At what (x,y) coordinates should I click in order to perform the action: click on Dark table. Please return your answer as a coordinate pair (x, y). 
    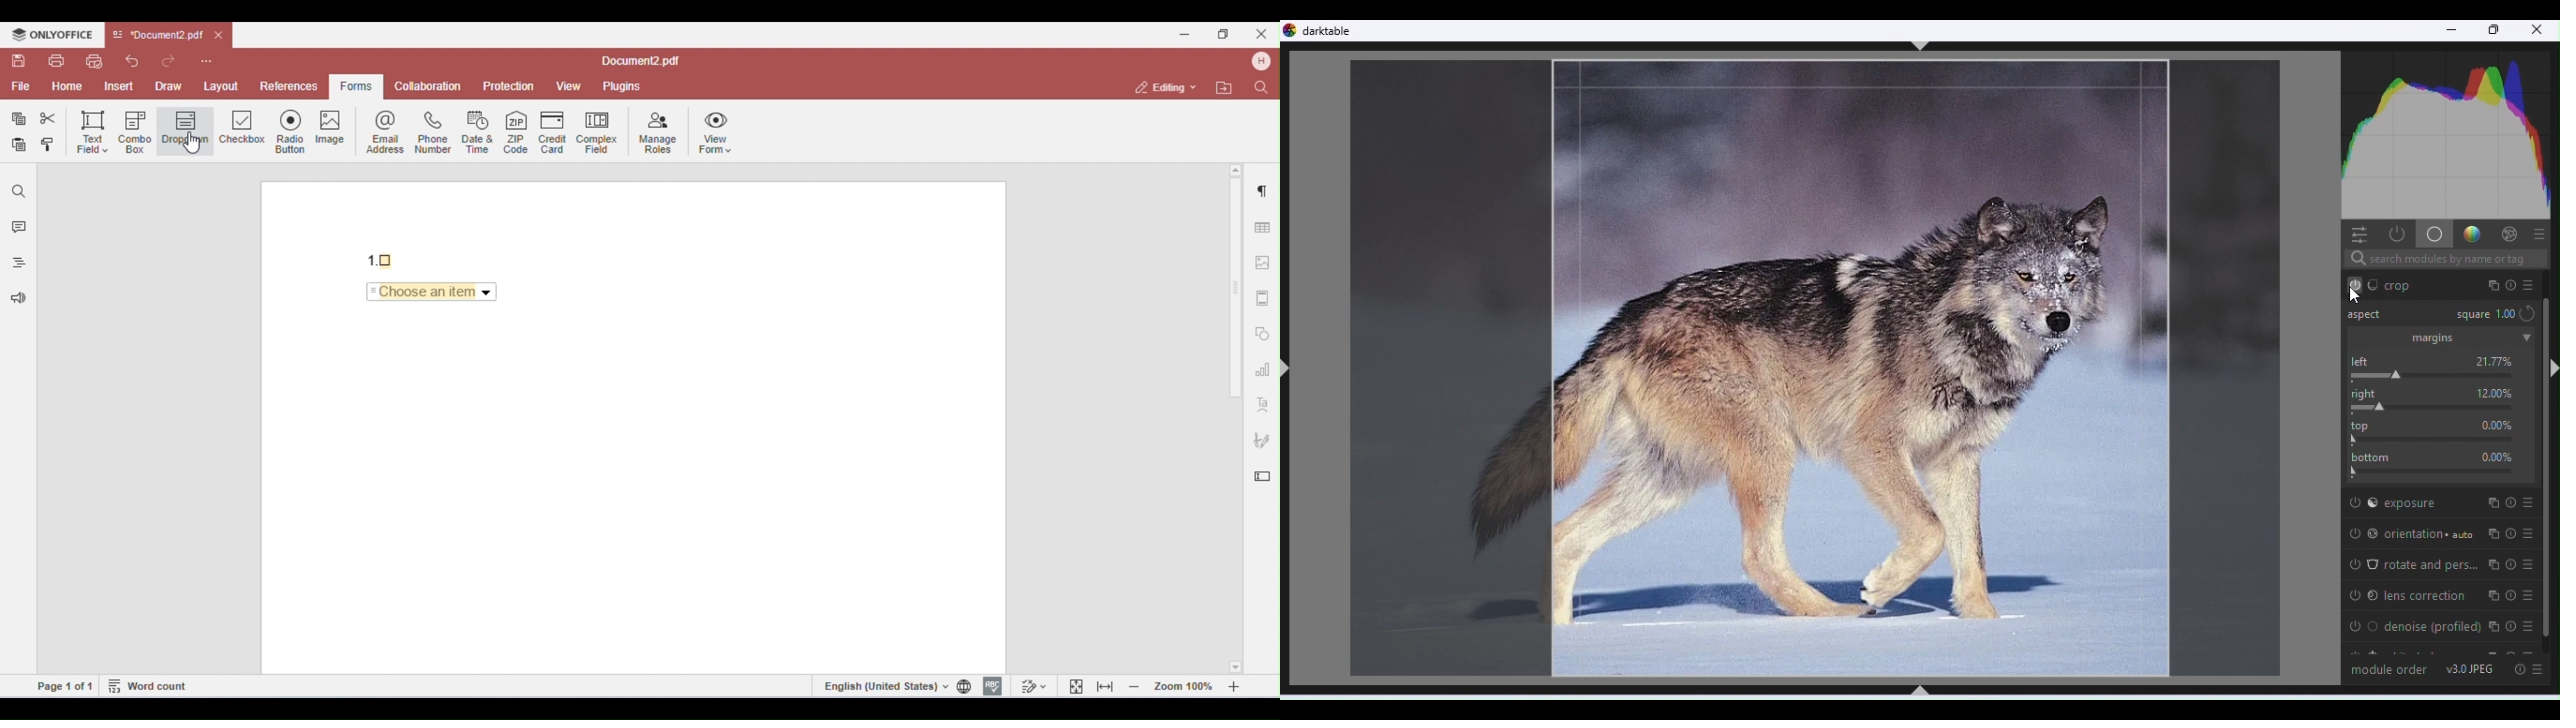
    Looking at the image, I should click on (1331, 30).